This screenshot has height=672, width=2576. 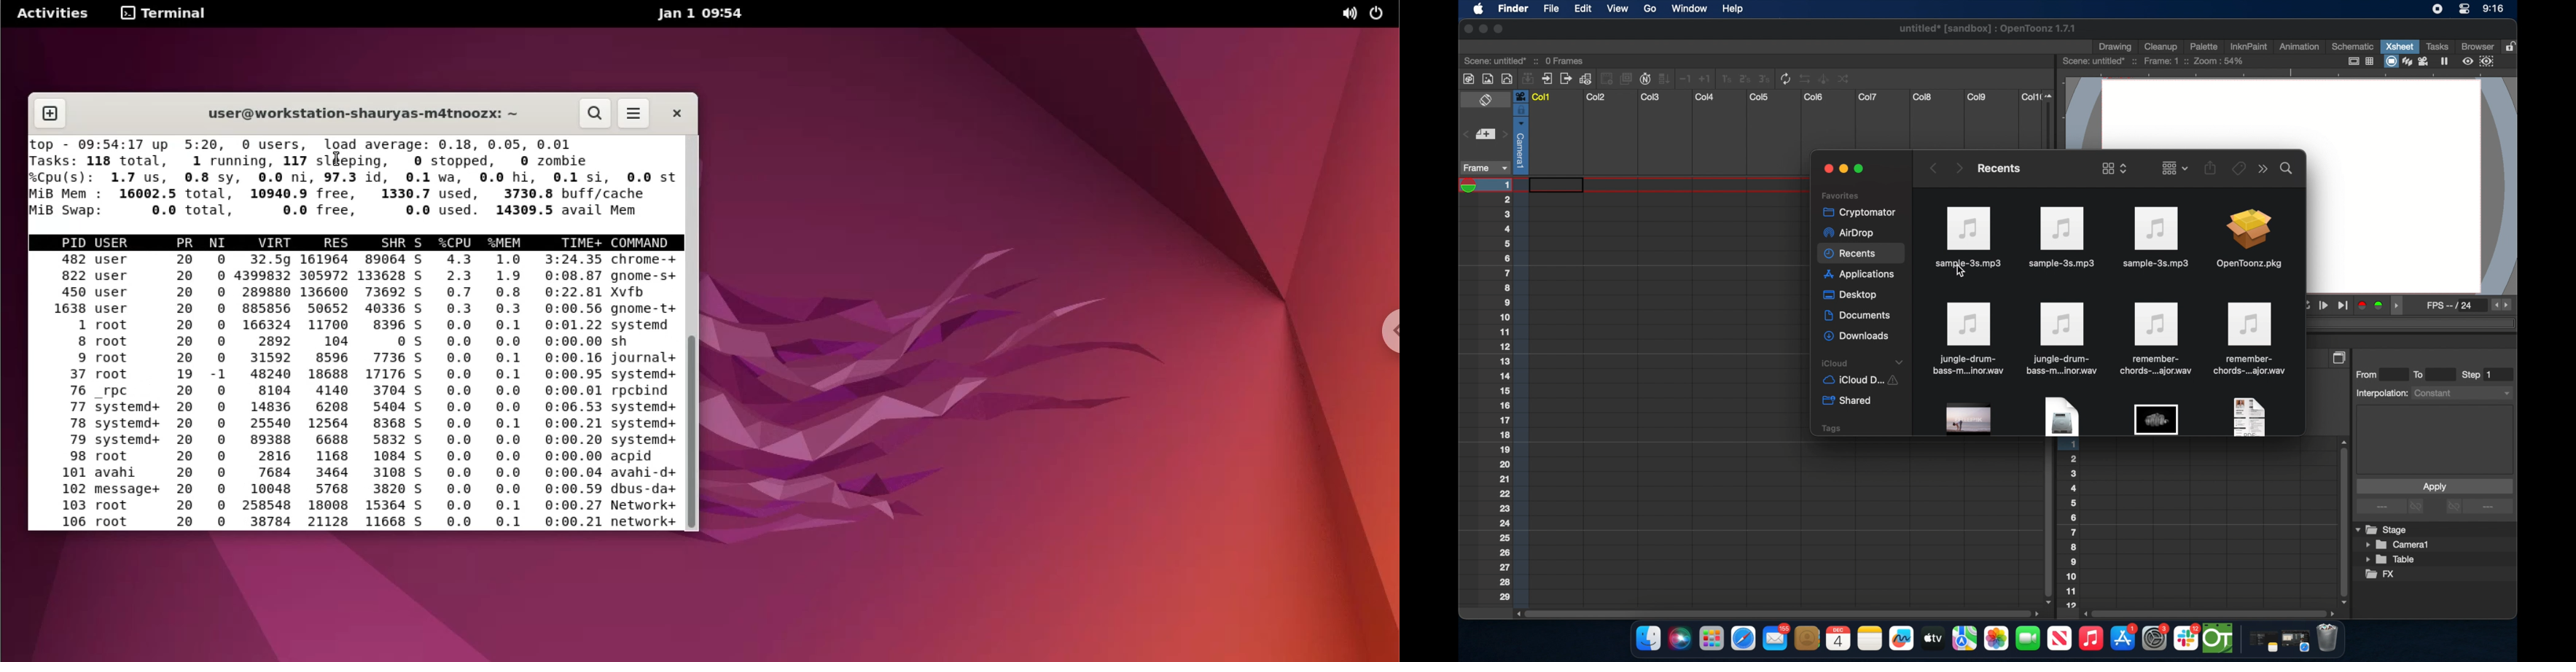 What do you see at coordinates (1858, 337) in the screenshot?
I see `downloads` at bounding box center [1858, 337].